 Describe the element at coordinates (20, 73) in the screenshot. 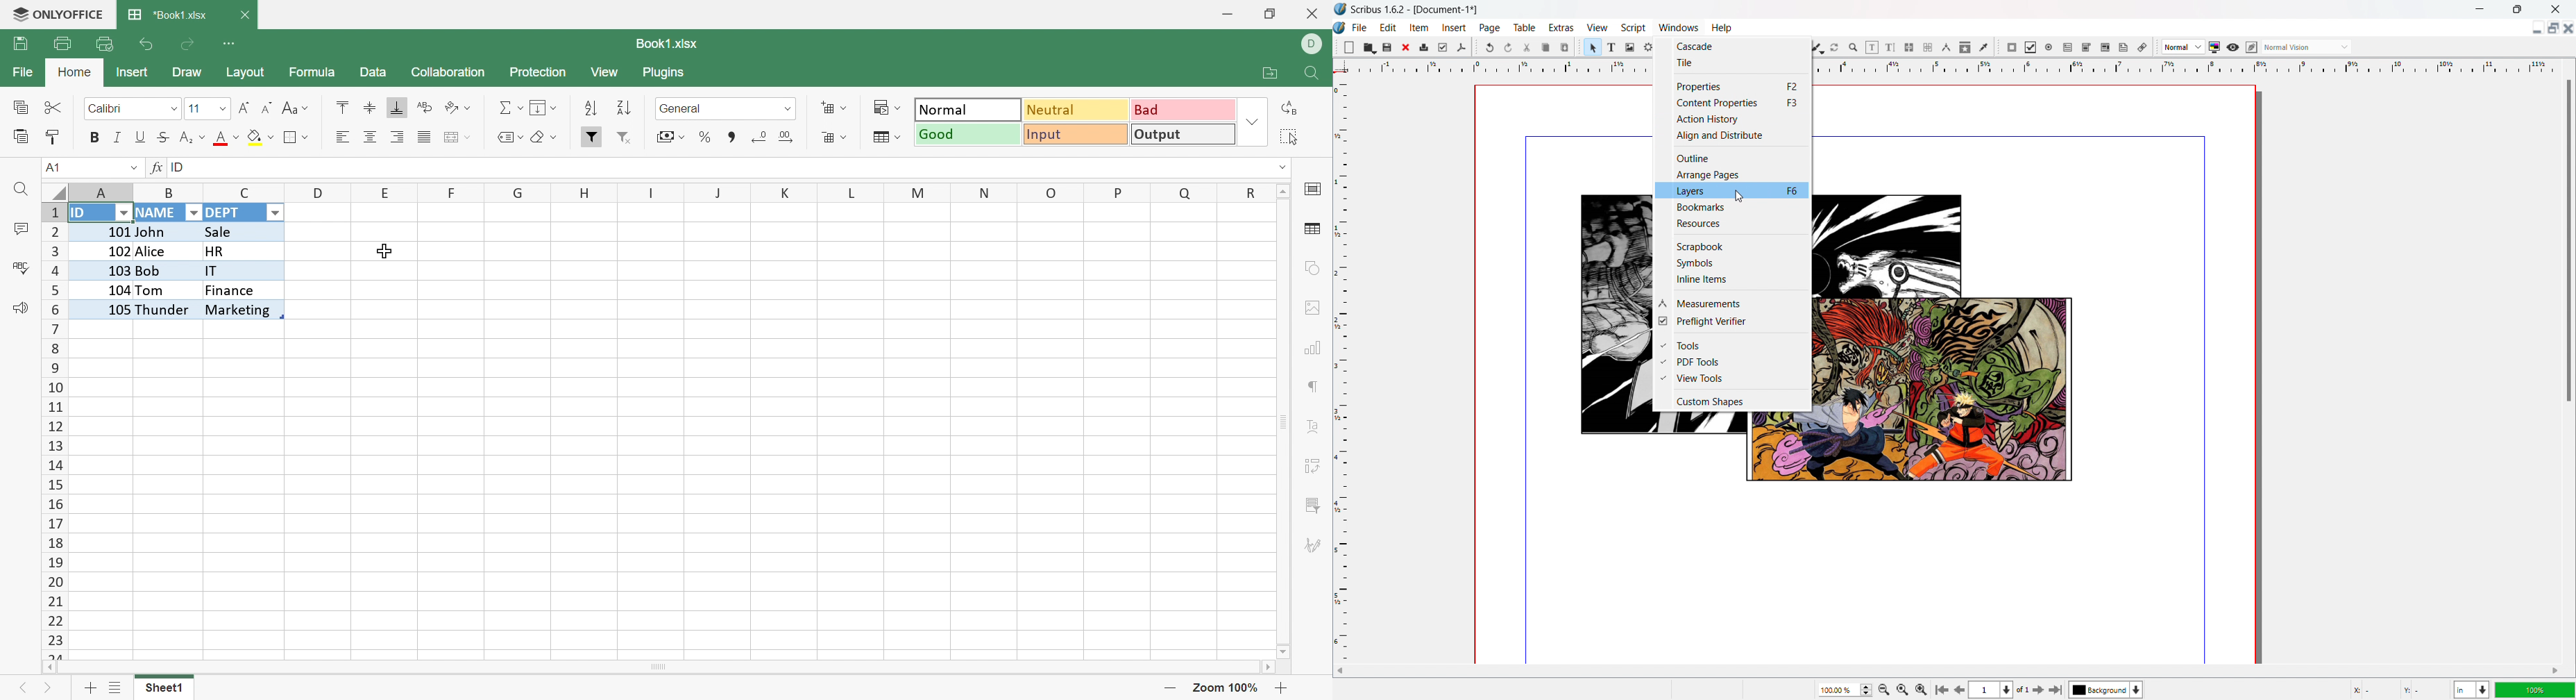

I see `File` at that location.